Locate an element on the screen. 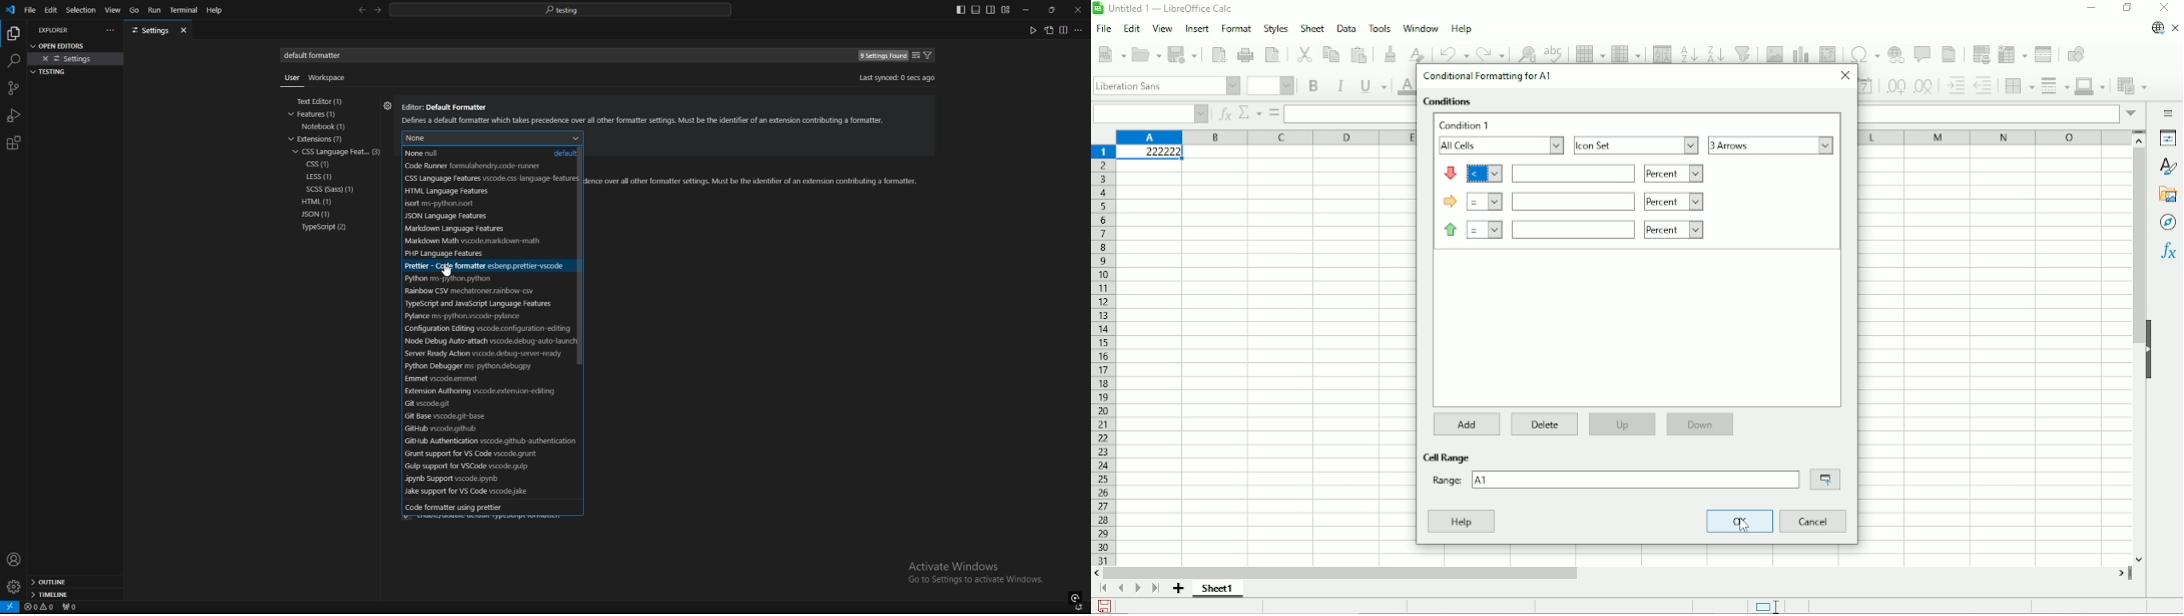 Image resolution: width=2184 pixels, height=616 pixels. Close is located at coordinates (1844, 75).